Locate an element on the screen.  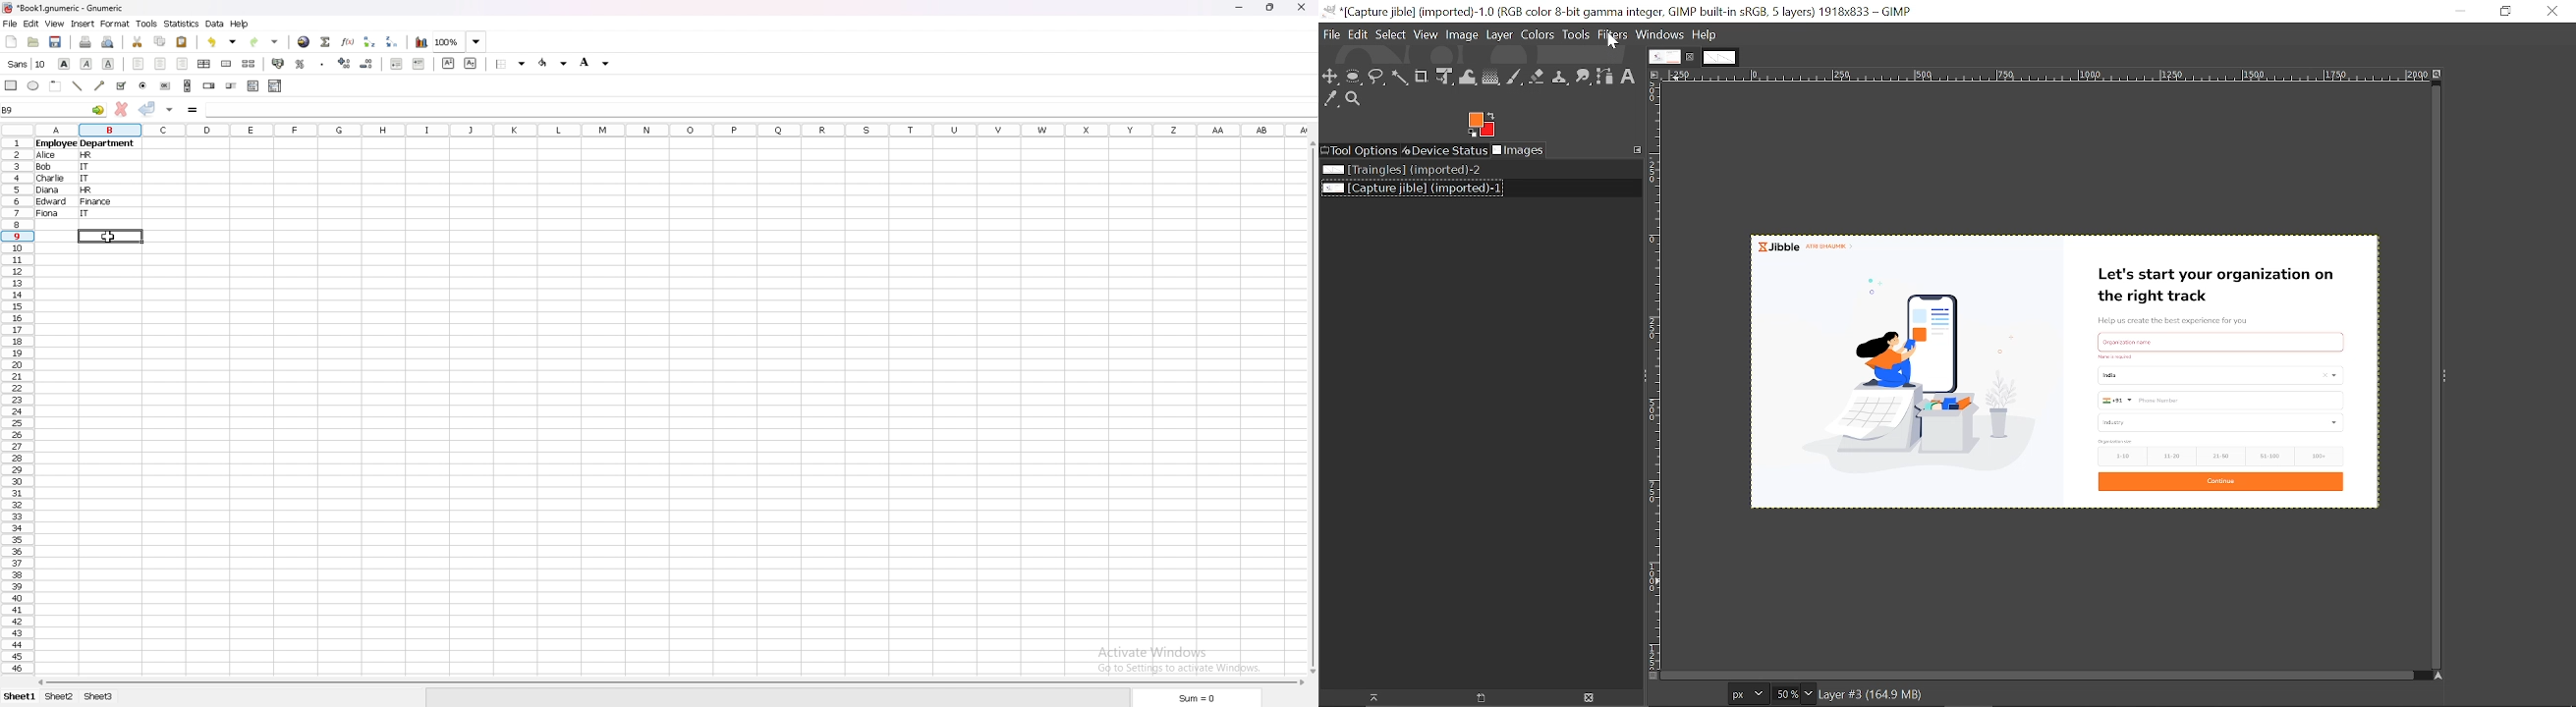
Tools is located at coordinates (1576, 34).